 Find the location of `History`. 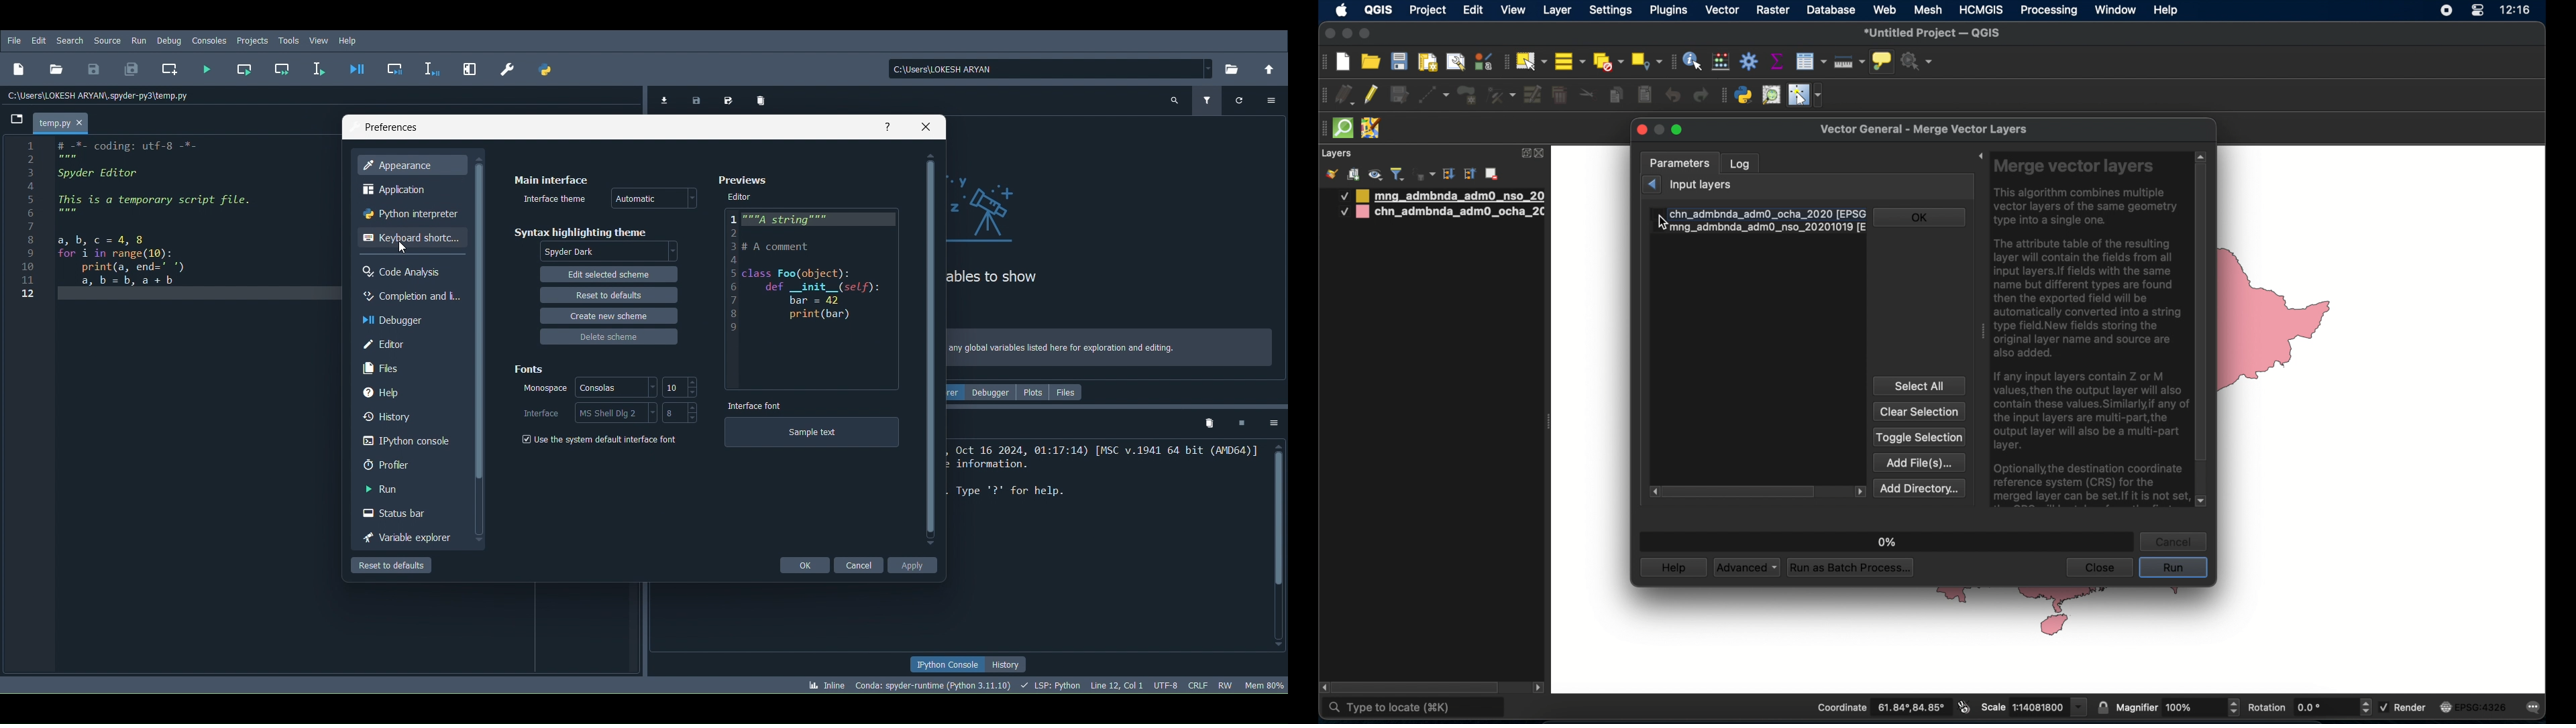

History is located at coordinates (405, 416).